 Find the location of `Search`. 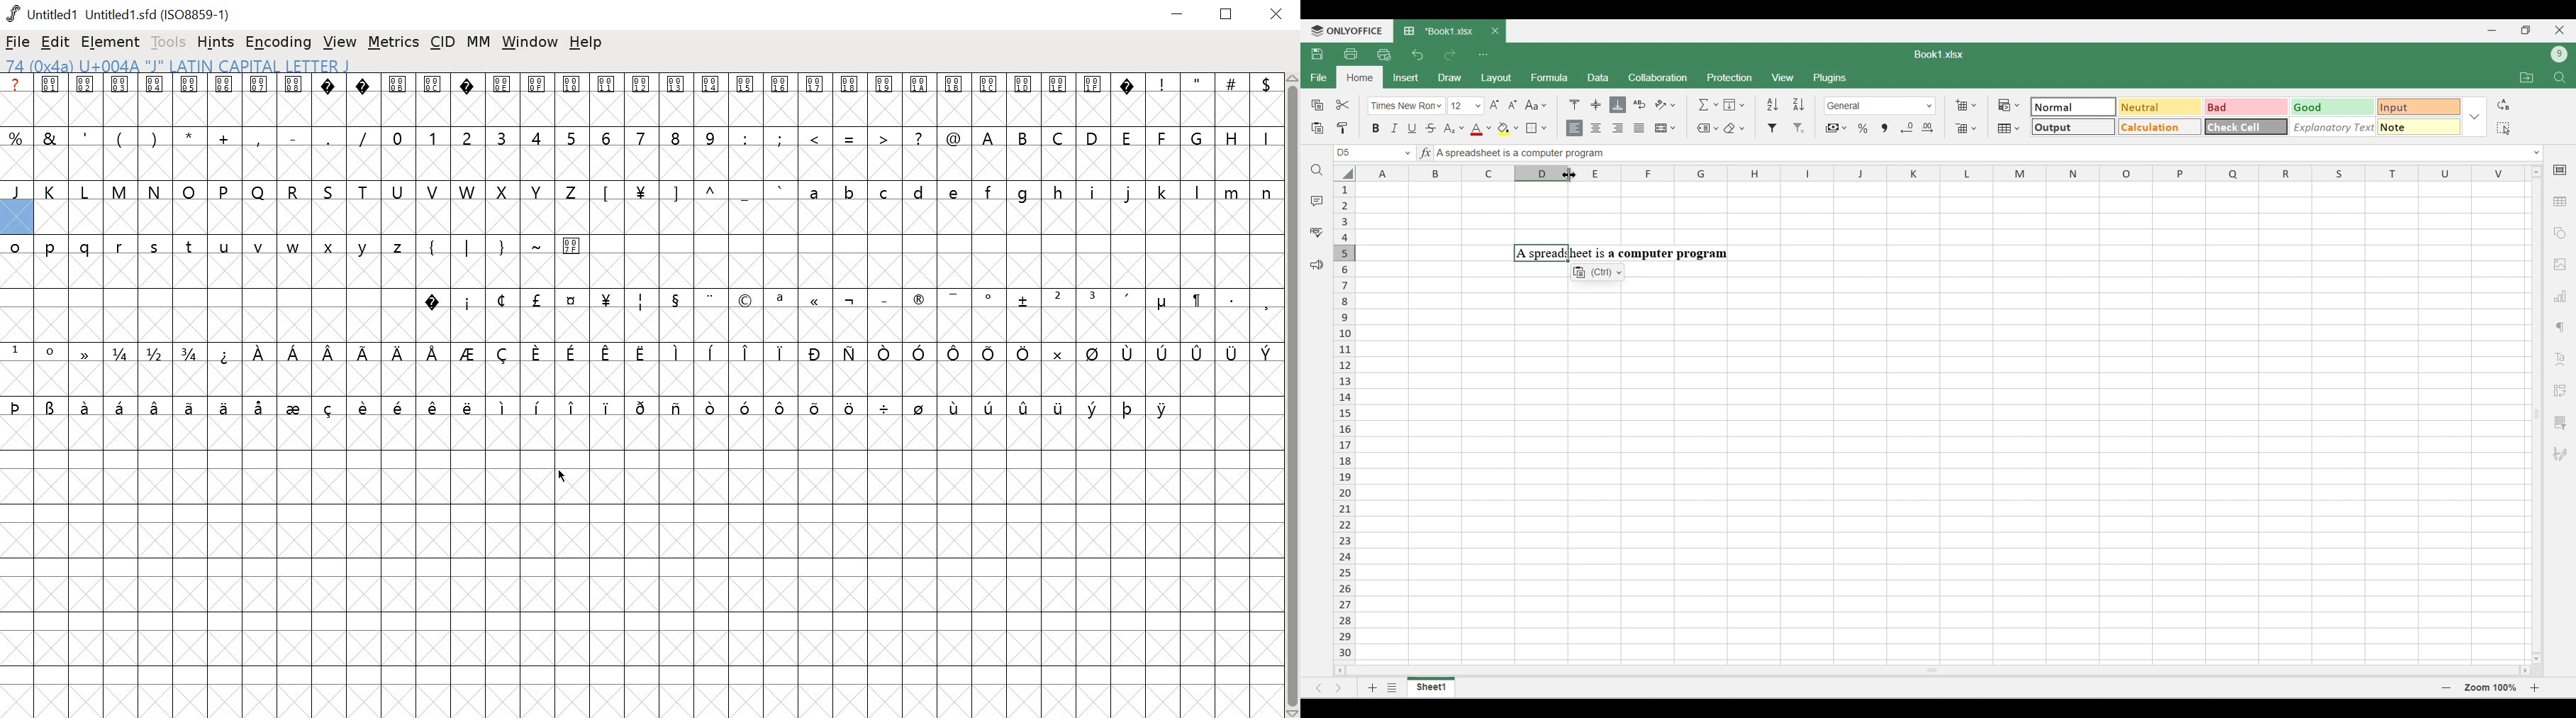

Search is located at coordinates (1318, 170).